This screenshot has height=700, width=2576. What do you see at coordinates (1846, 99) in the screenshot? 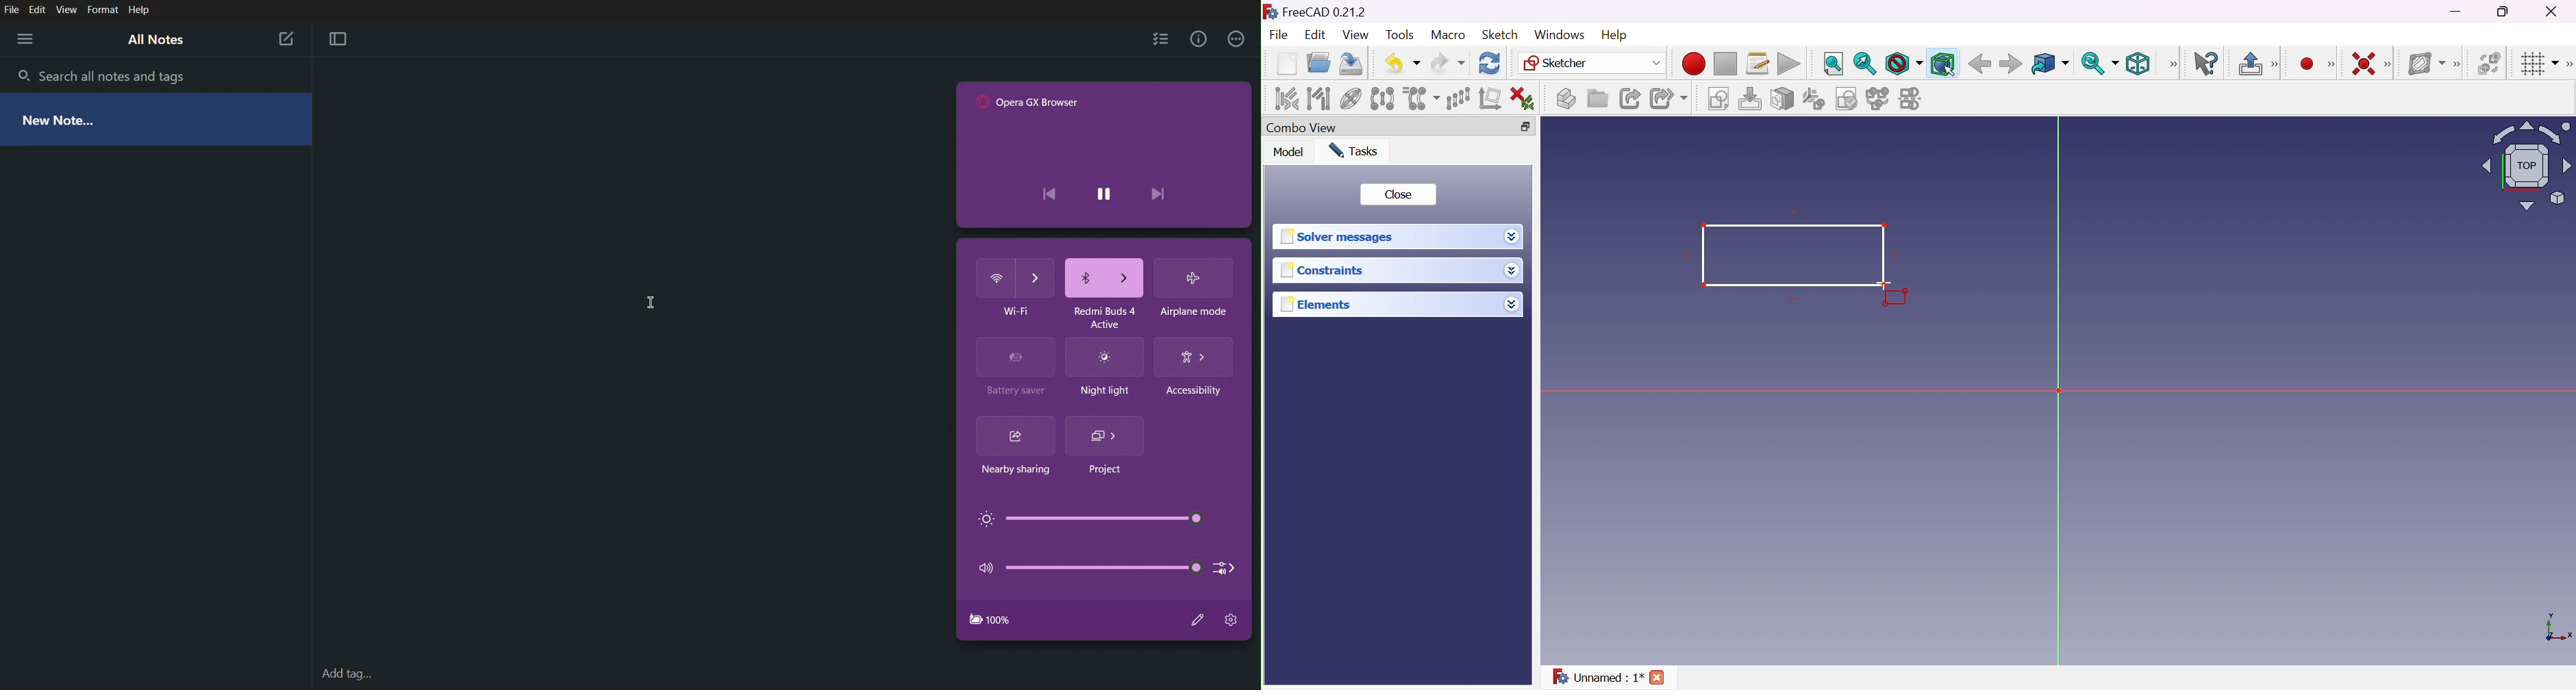
I see `Validate sketch...` at bounding box center [1846, 99].